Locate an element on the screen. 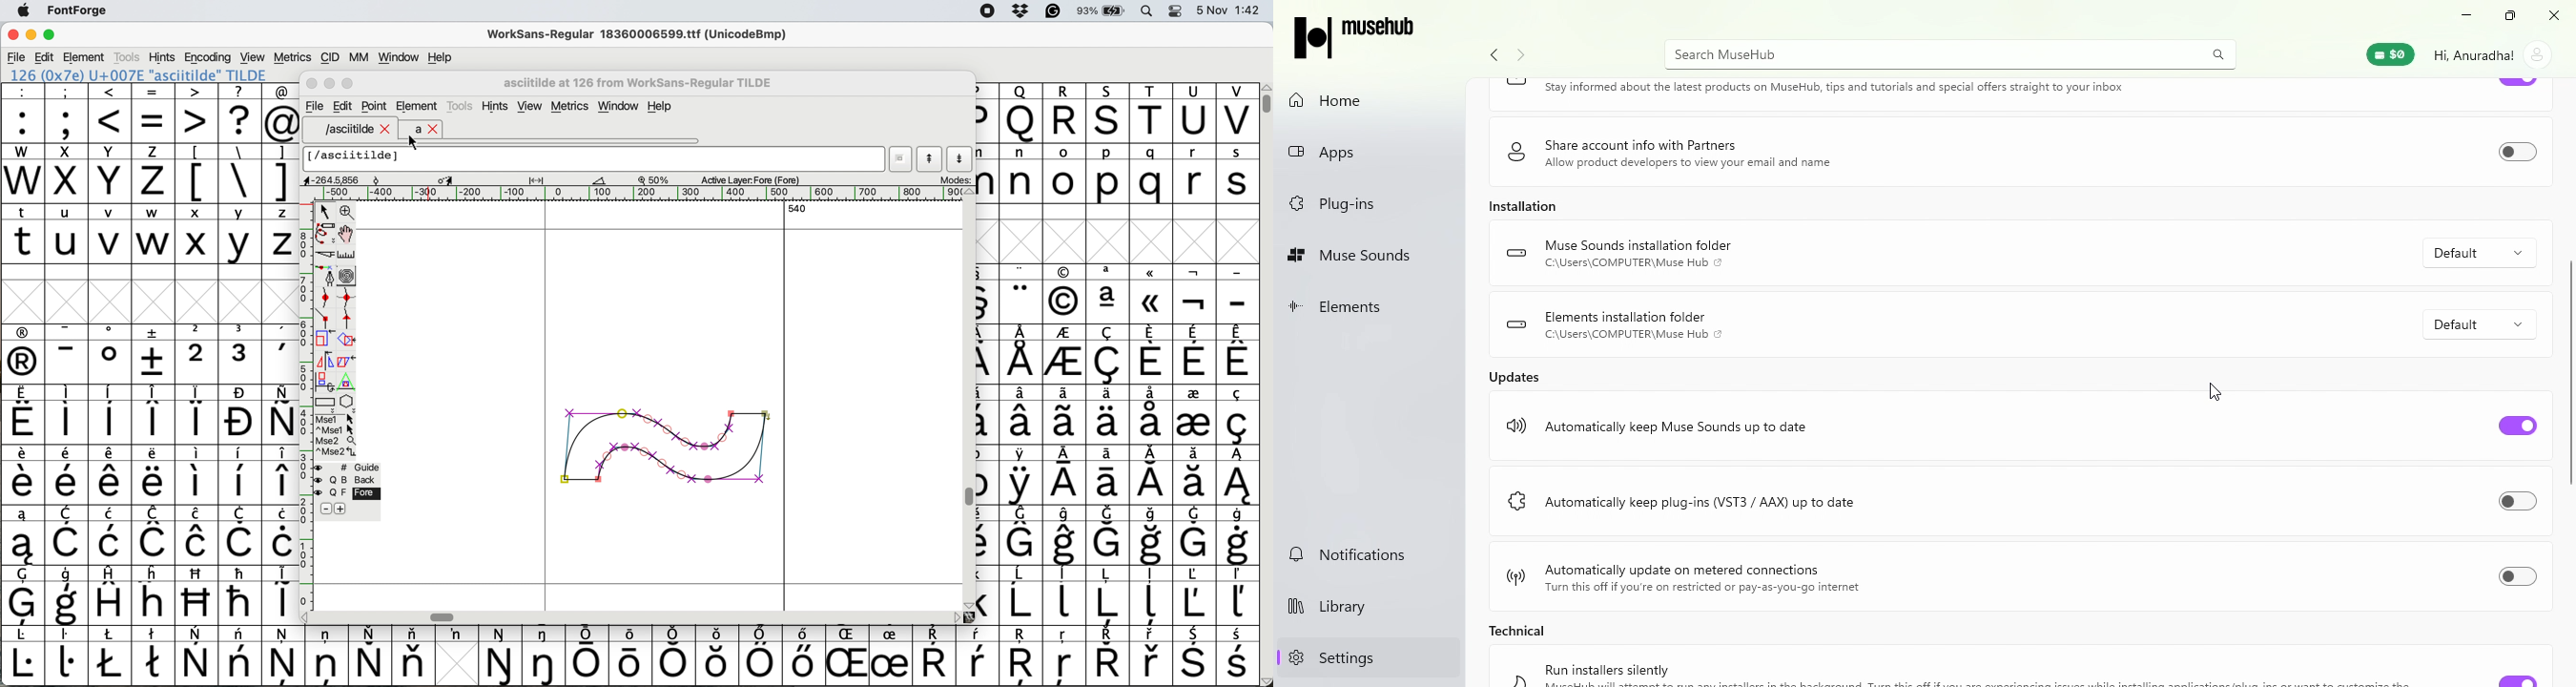 The height and width of the screenshot is (700, 2576). Resize is located at coordinates (2511, 18).